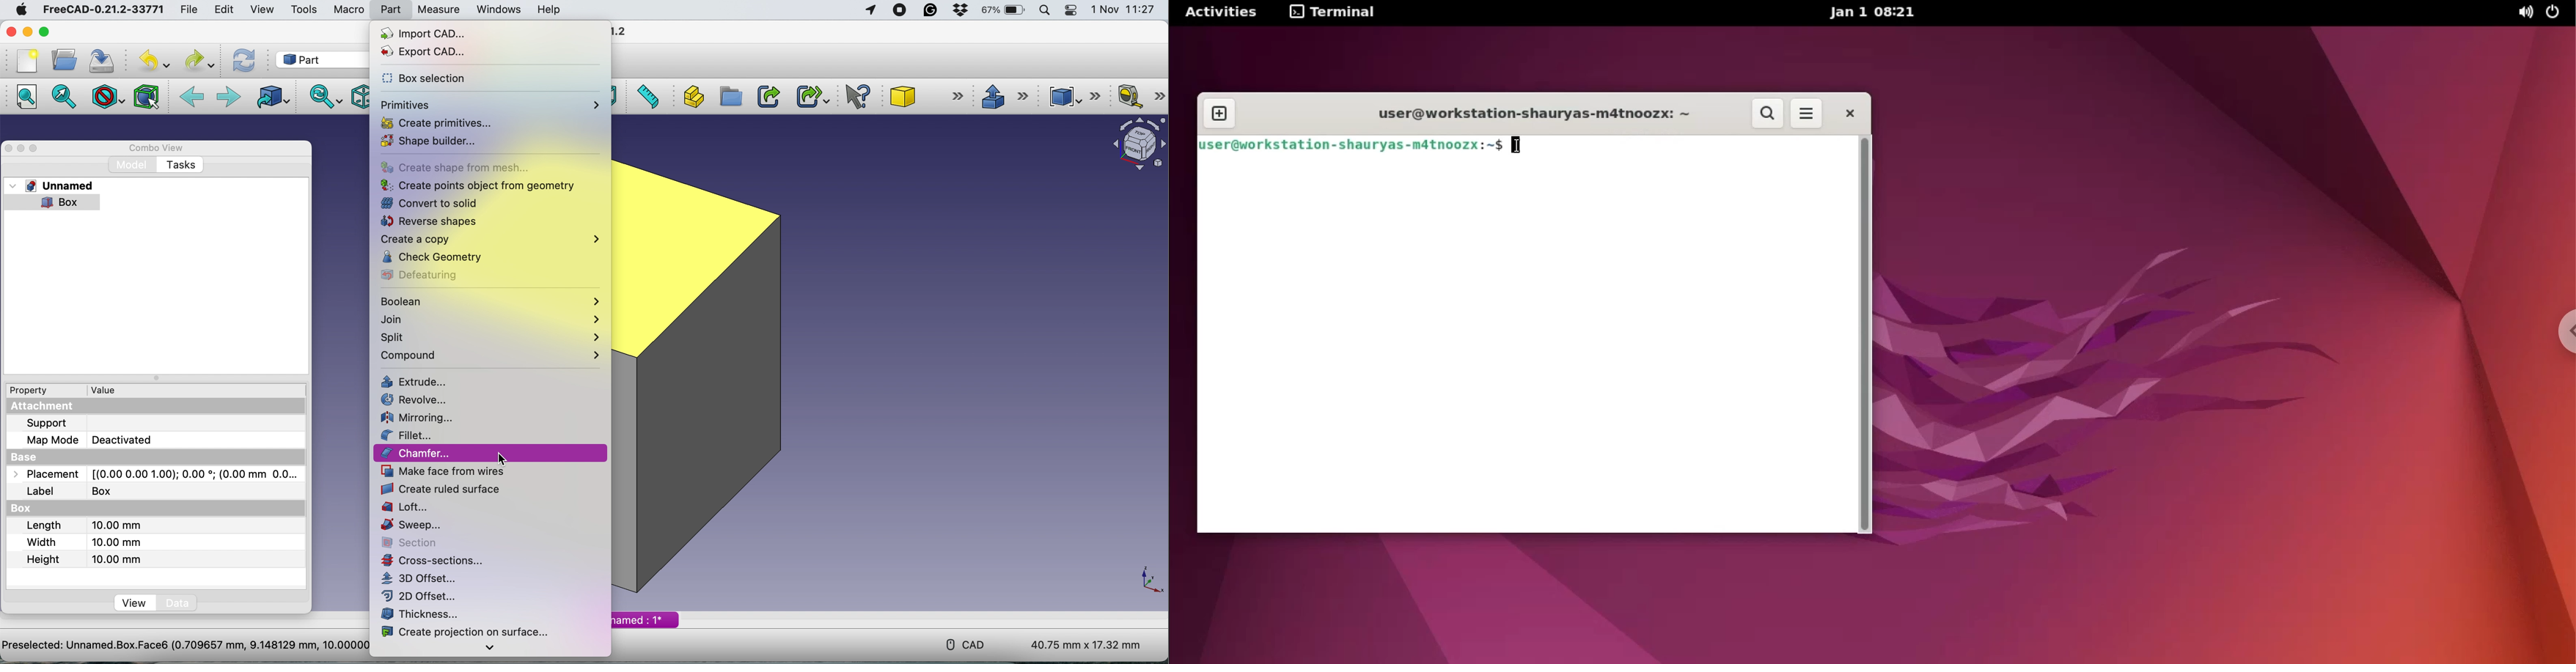 The width and height of the screenshot is (2576, 672). I want to click on create ruled surface, so click(445, 488).